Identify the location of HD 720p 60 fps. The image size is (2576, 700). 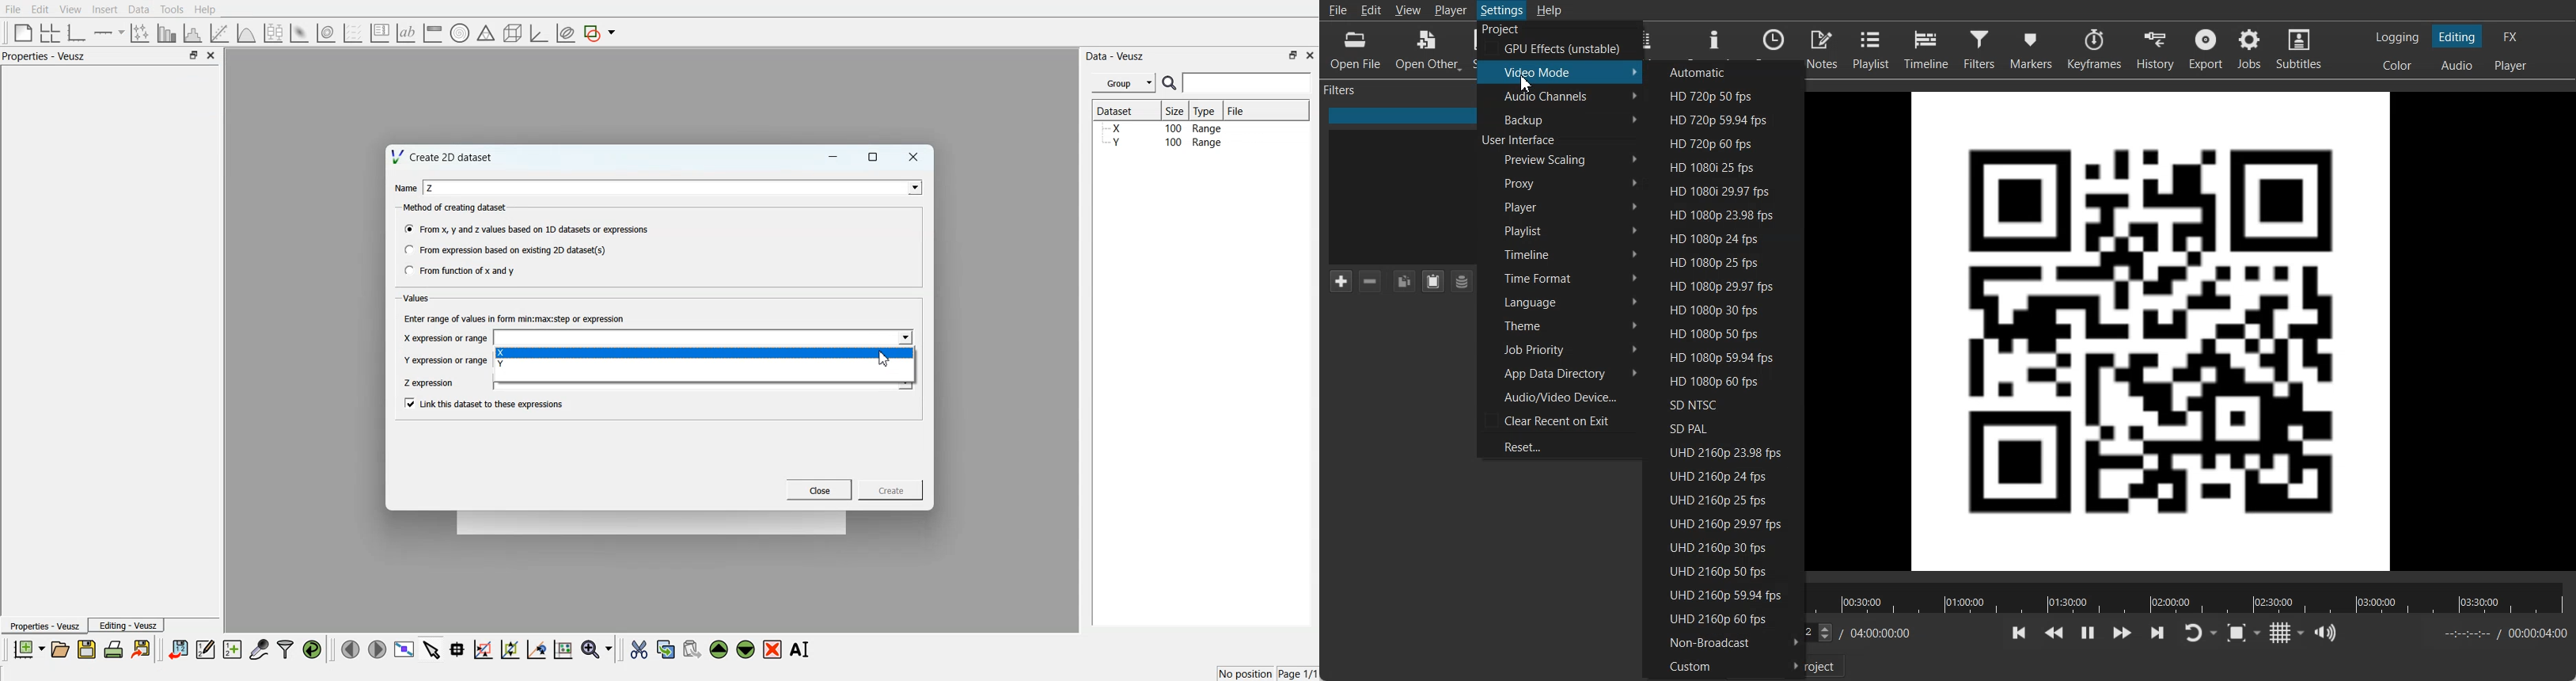
(1722, 143).